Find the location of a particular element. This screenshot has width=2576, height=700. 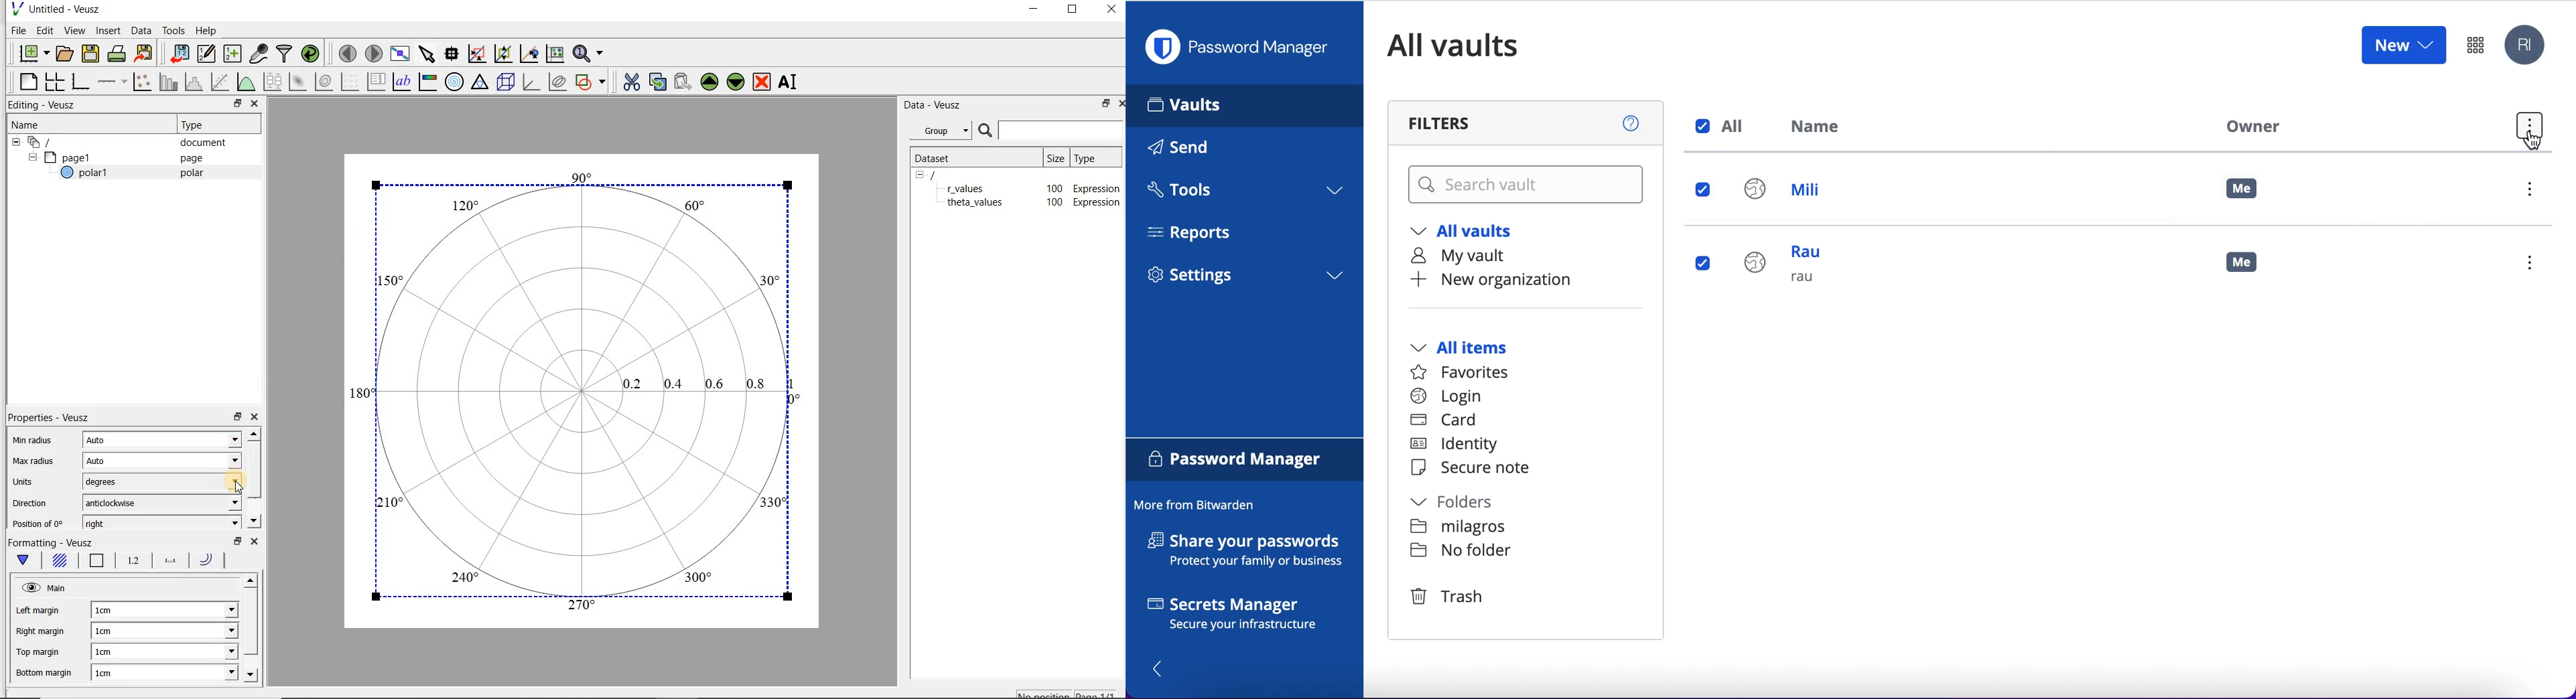

new is located at coordinates (2403, 44).